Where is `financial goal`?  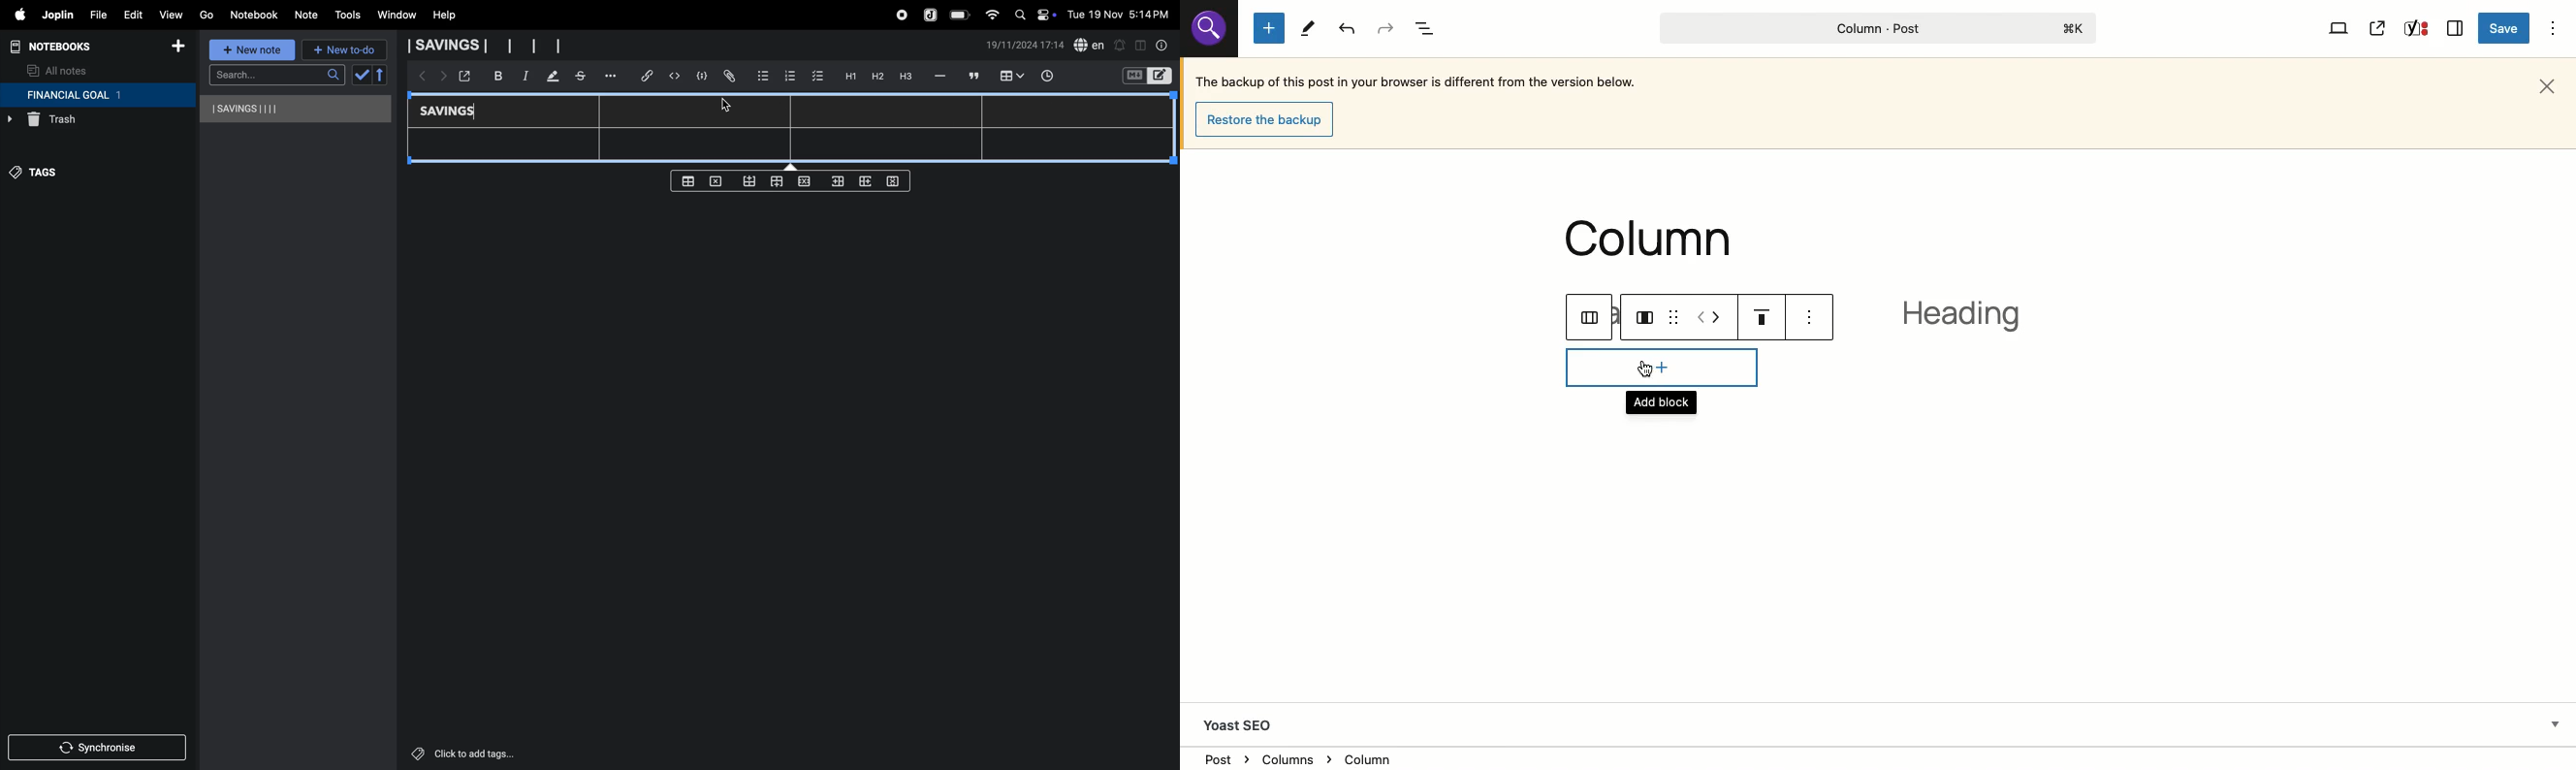 financial goal is located at coordinates (97, 95).